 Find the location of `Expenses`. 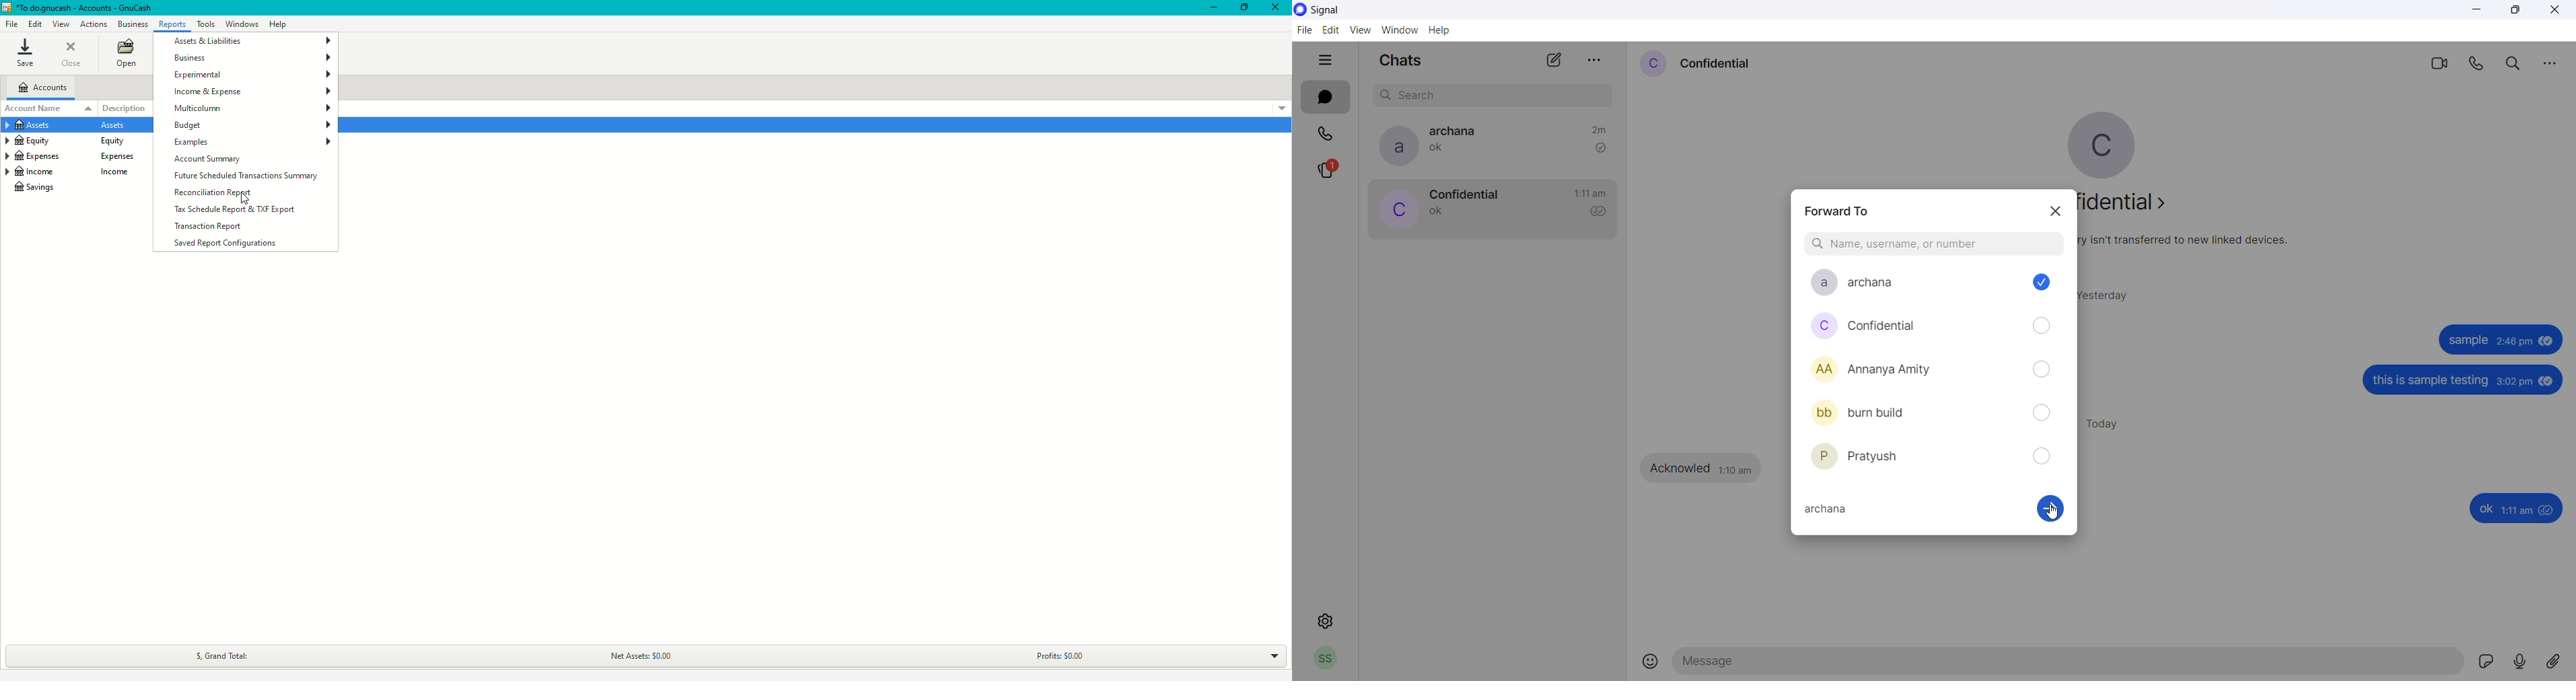

Expenses is located at coordinates (78, 156).